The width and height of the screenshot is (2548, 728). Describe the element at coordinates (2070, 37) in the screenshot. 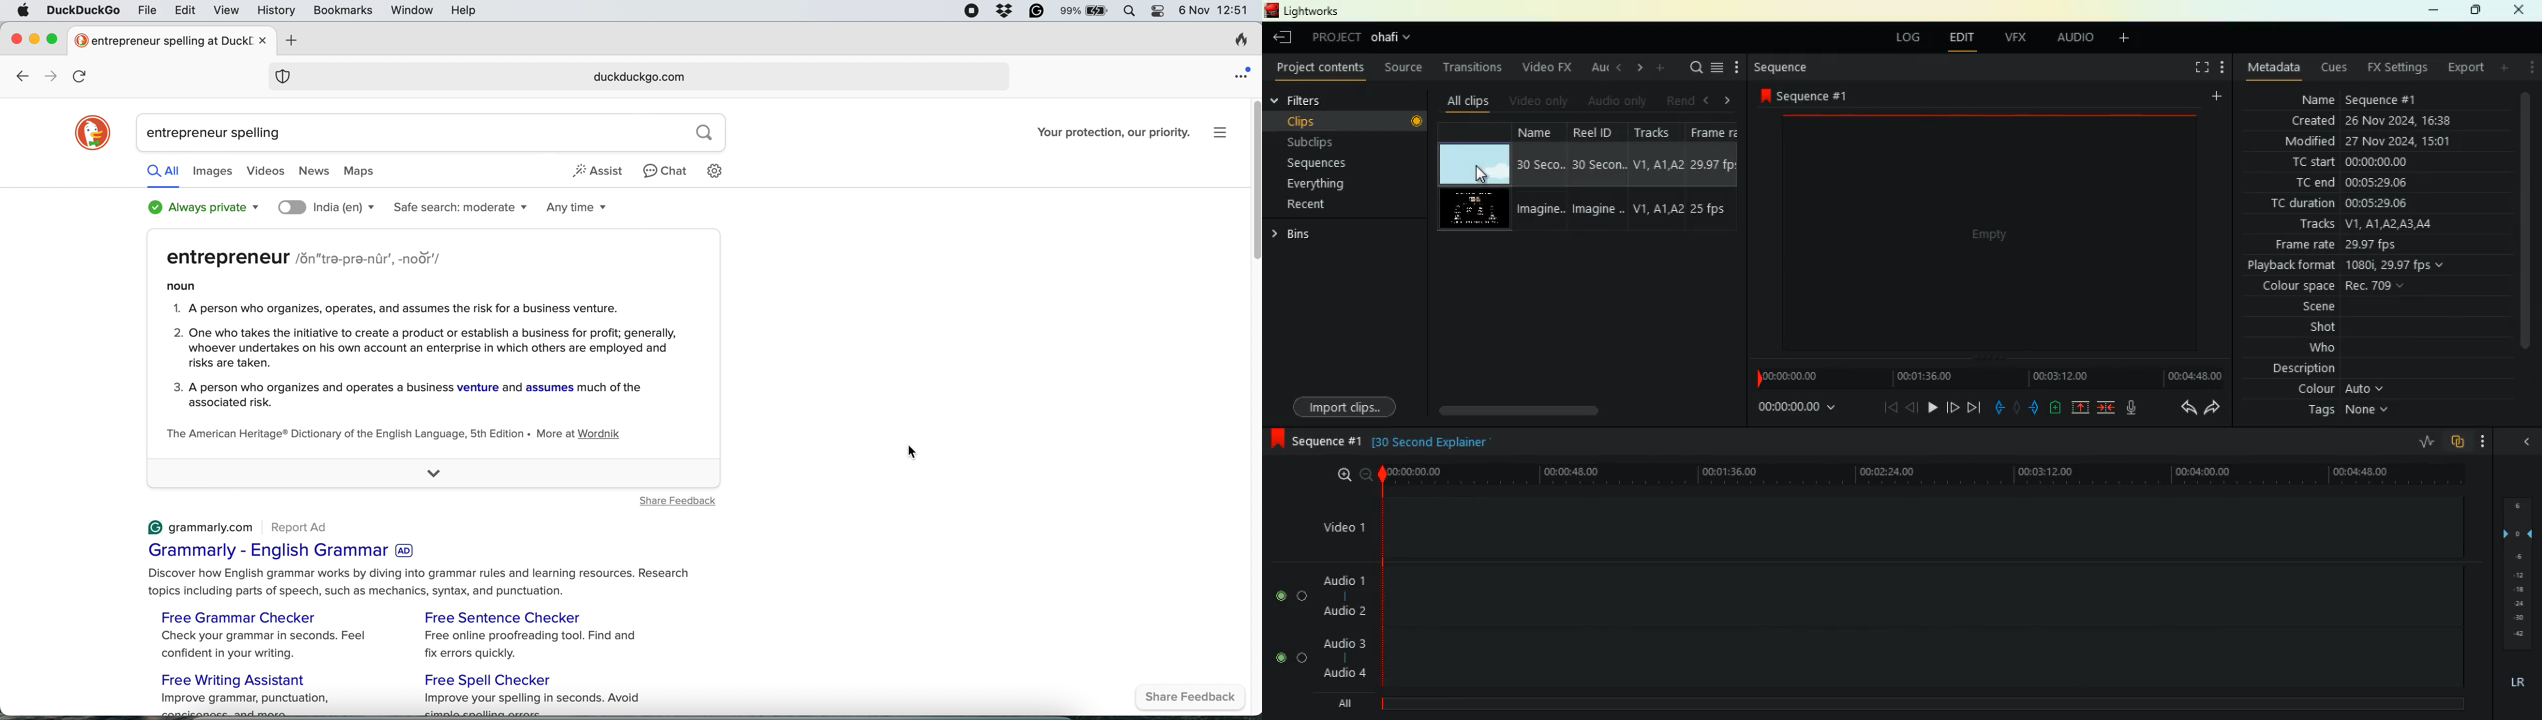

I see `audio` at that location.